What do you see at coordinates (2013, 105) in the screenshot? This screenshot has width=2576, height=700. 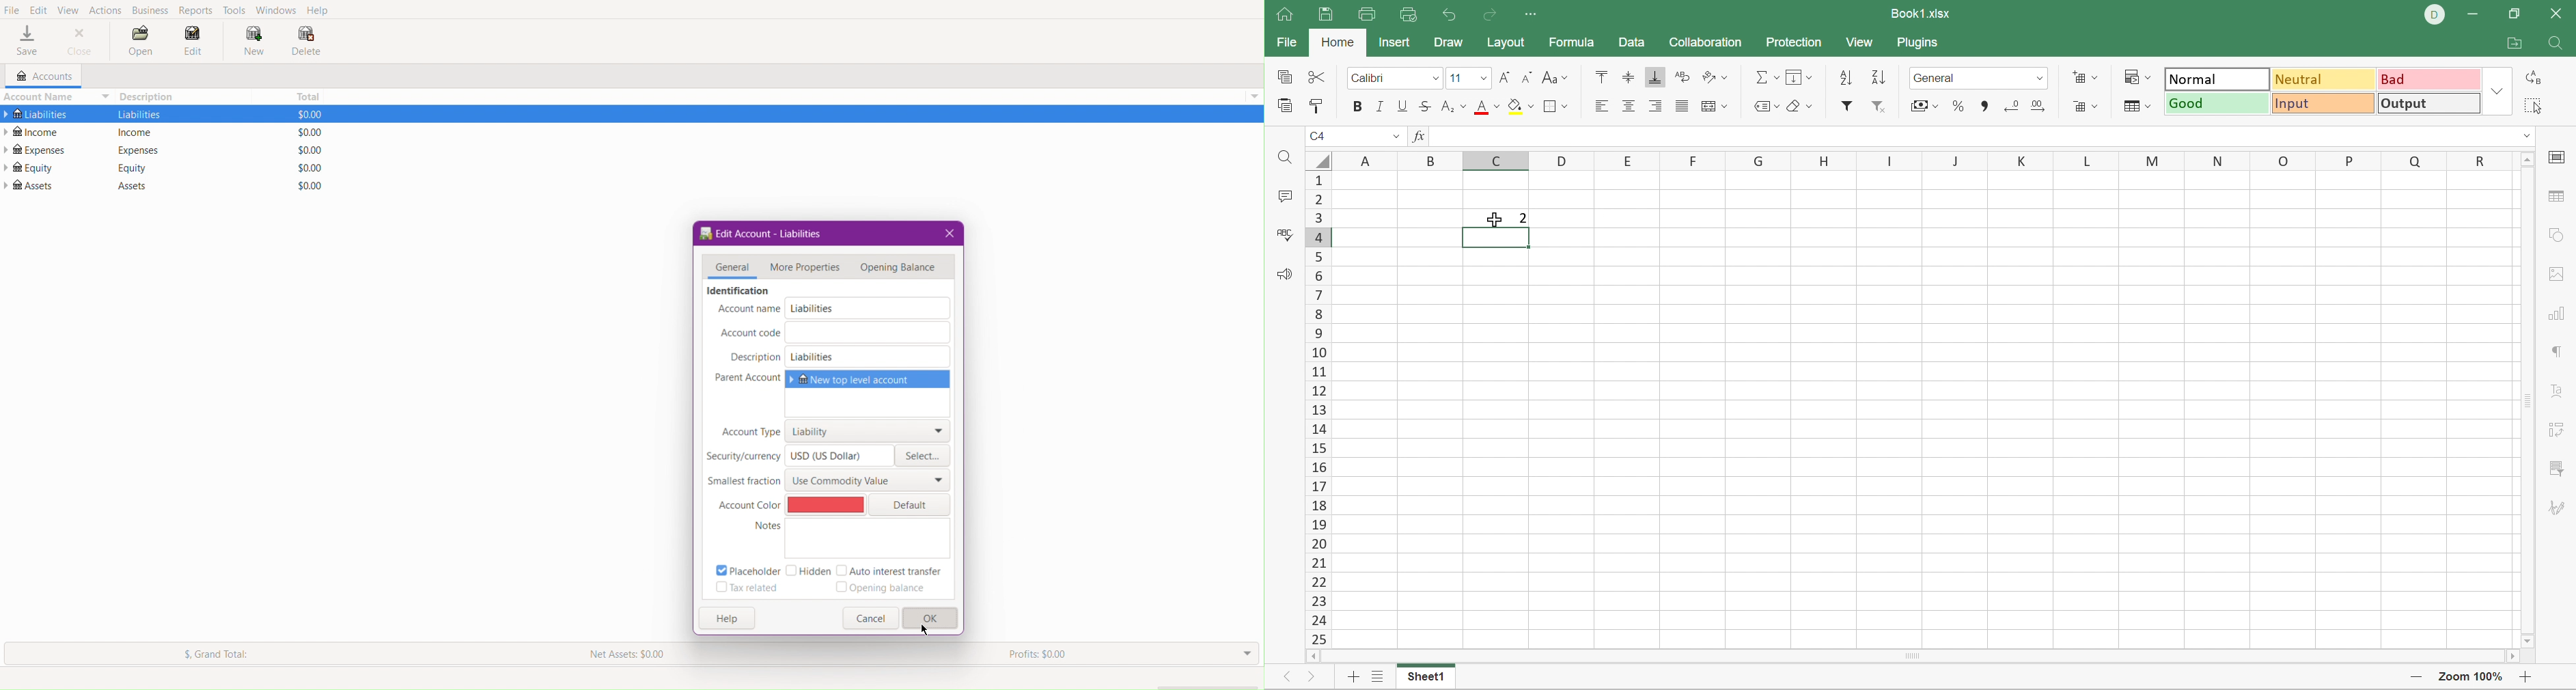 I see `Decrease3 decimal` at bounding box center [2013, 105].